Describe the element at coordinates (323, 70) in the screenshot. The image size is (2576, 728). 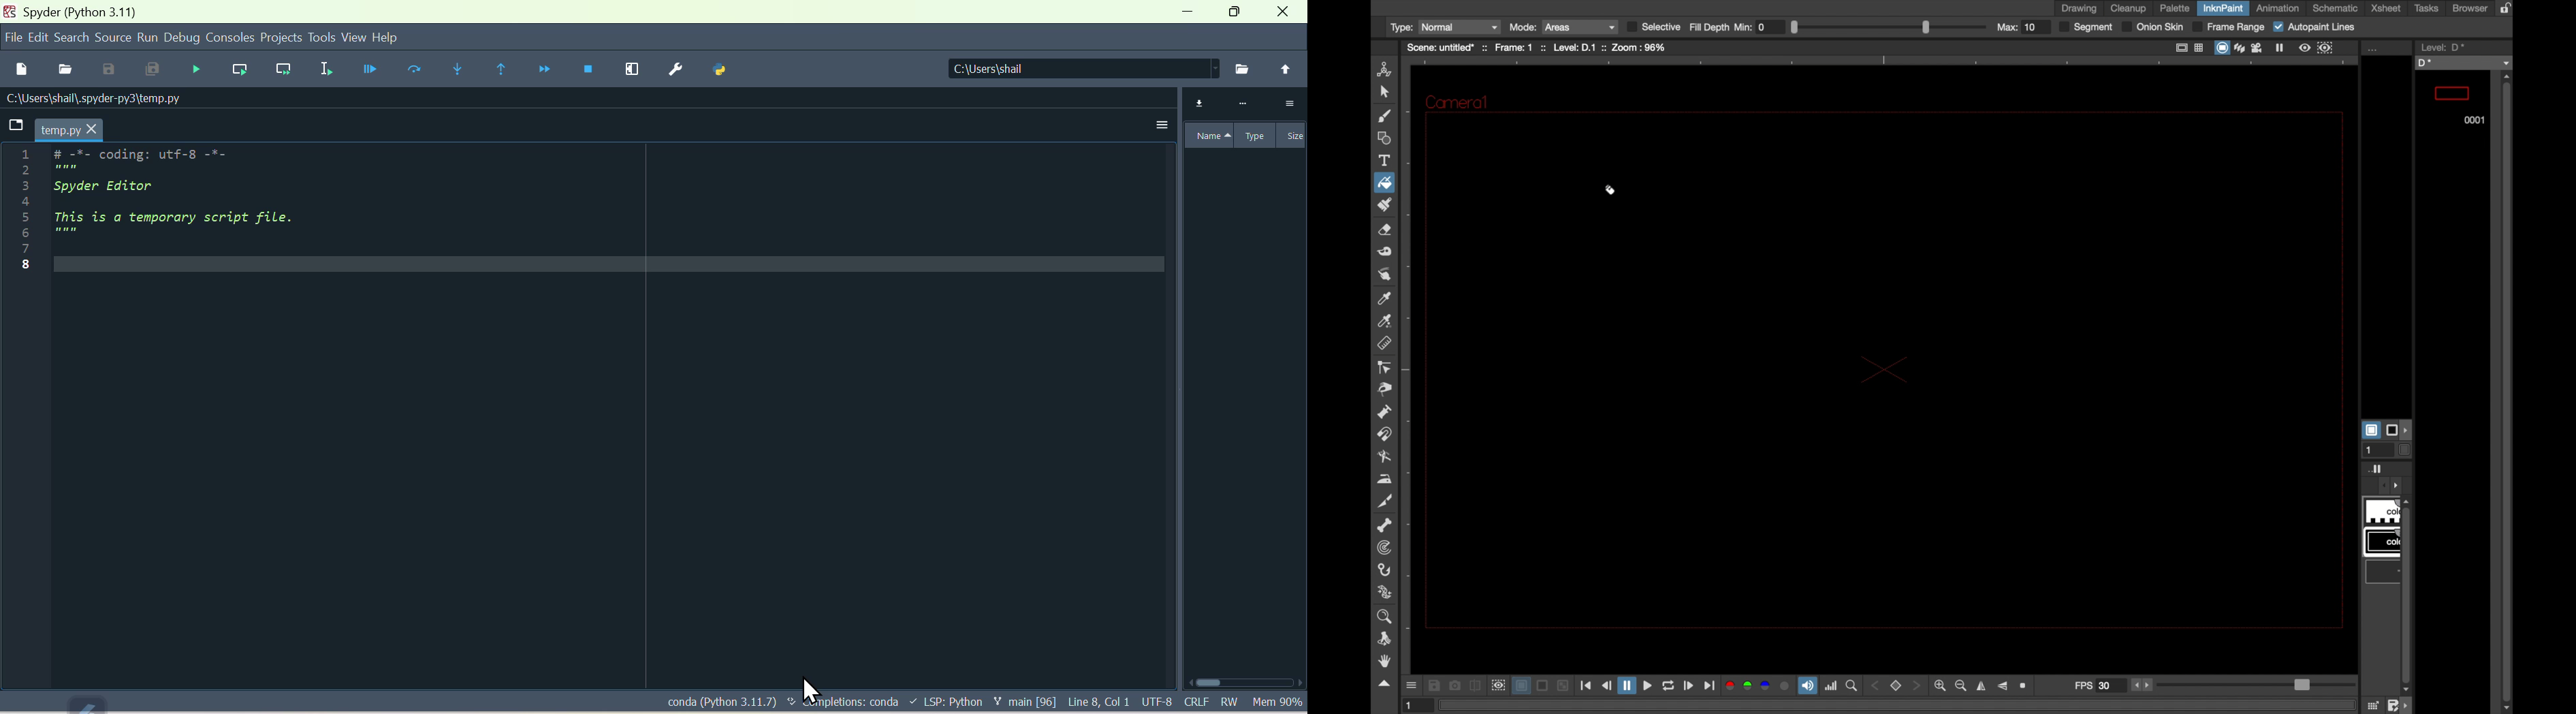
I see `Run selection` at that location.